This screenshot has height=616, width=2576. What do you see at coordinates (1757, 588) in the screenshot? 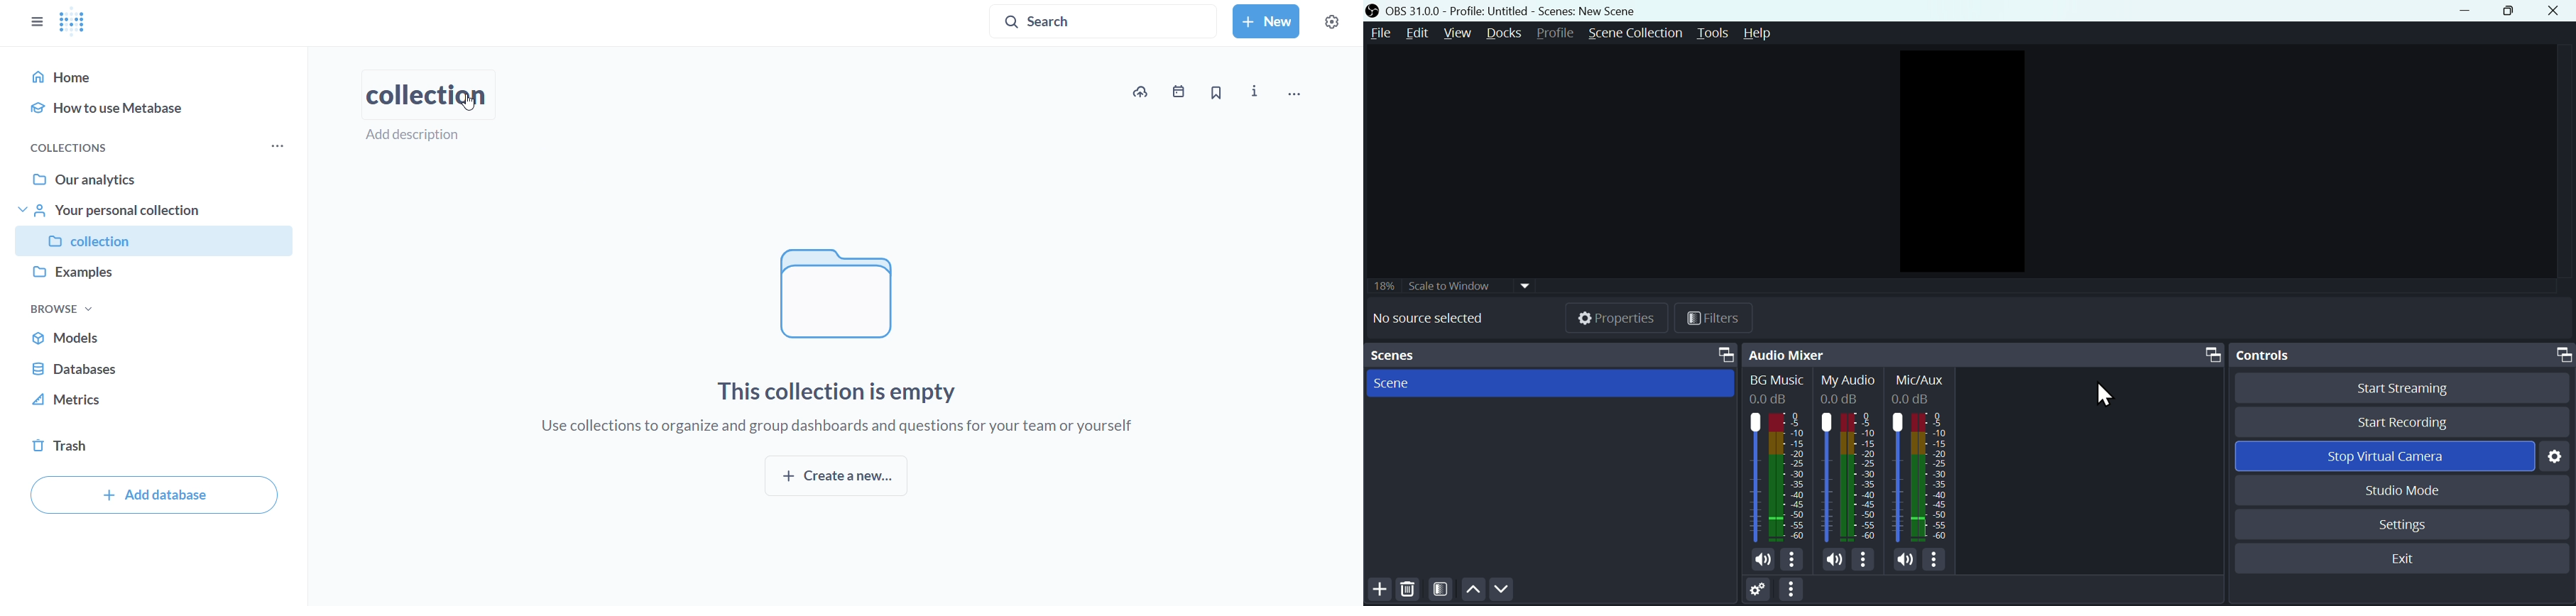
I see `Settings` at bounding box center [1757, 588].